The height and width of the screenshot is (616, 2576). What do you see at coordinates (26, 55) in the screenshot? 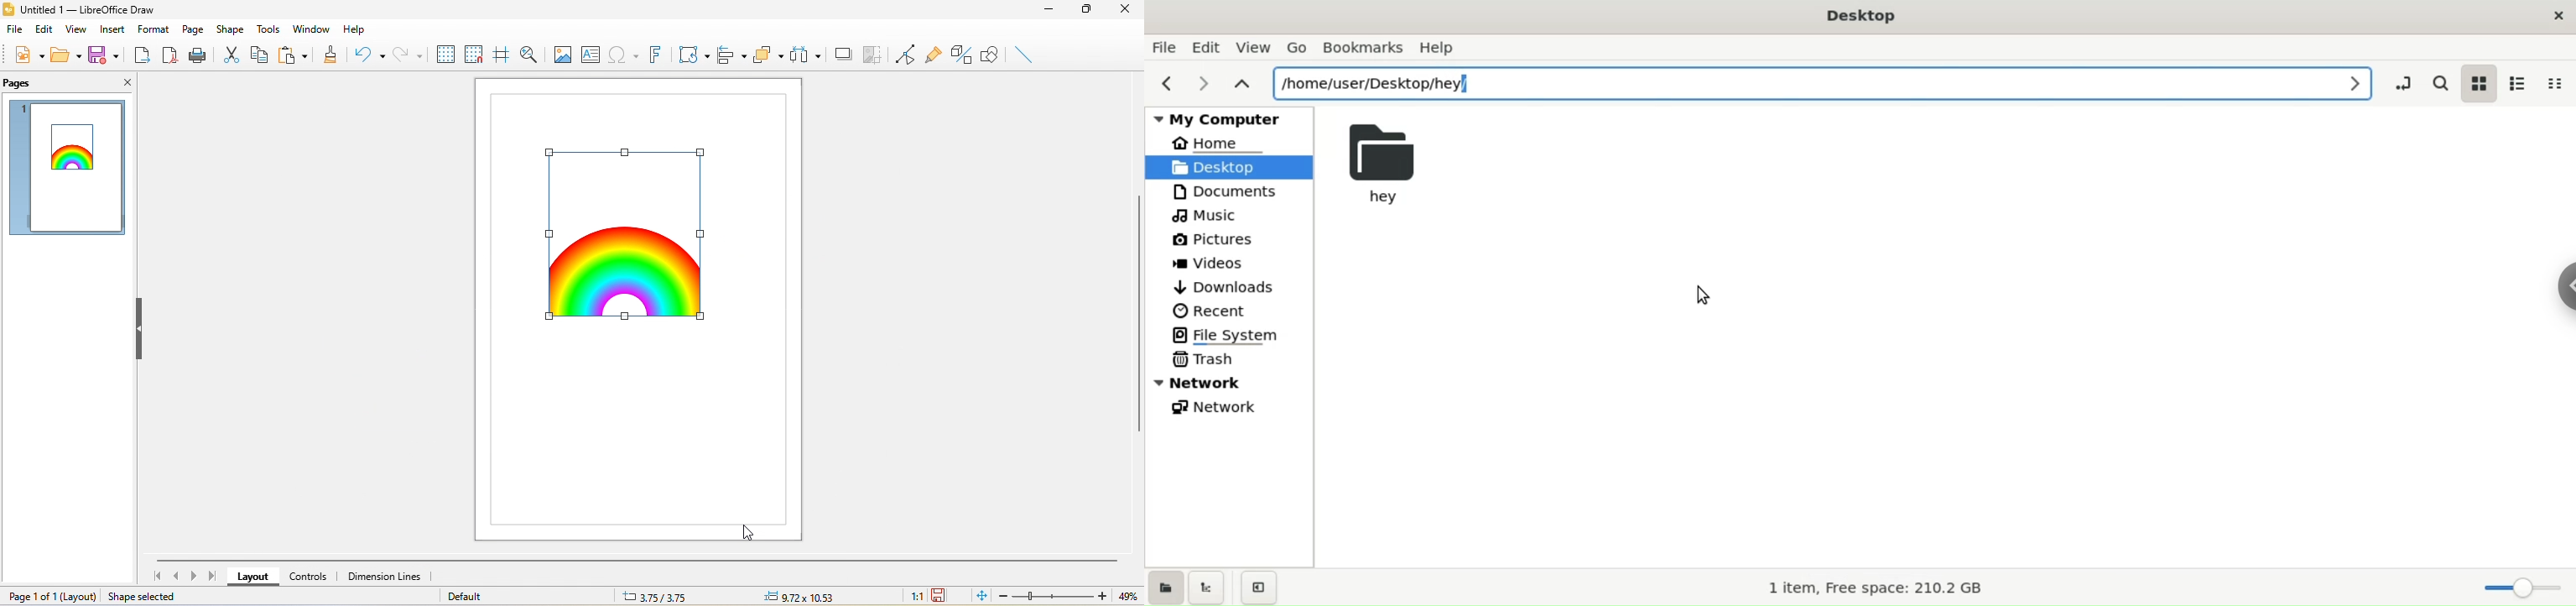
I see `new` at bounding box center [26, 55].